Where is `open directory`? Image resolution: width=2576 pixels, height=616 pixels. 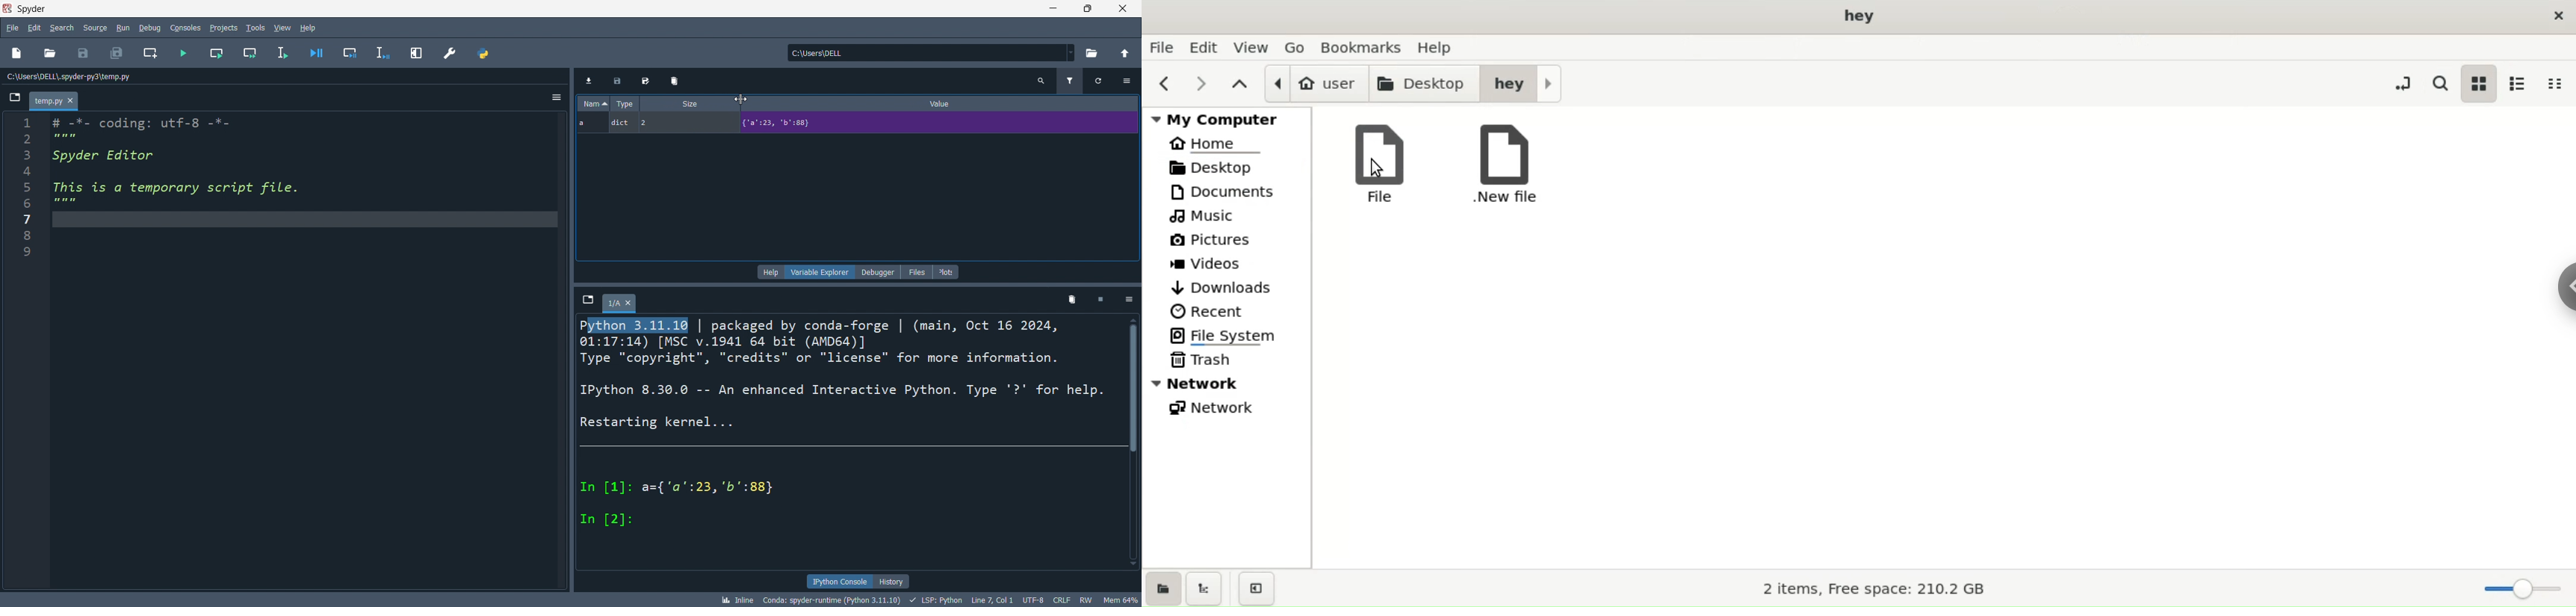 open directory is located at coordinates (1088, 54).